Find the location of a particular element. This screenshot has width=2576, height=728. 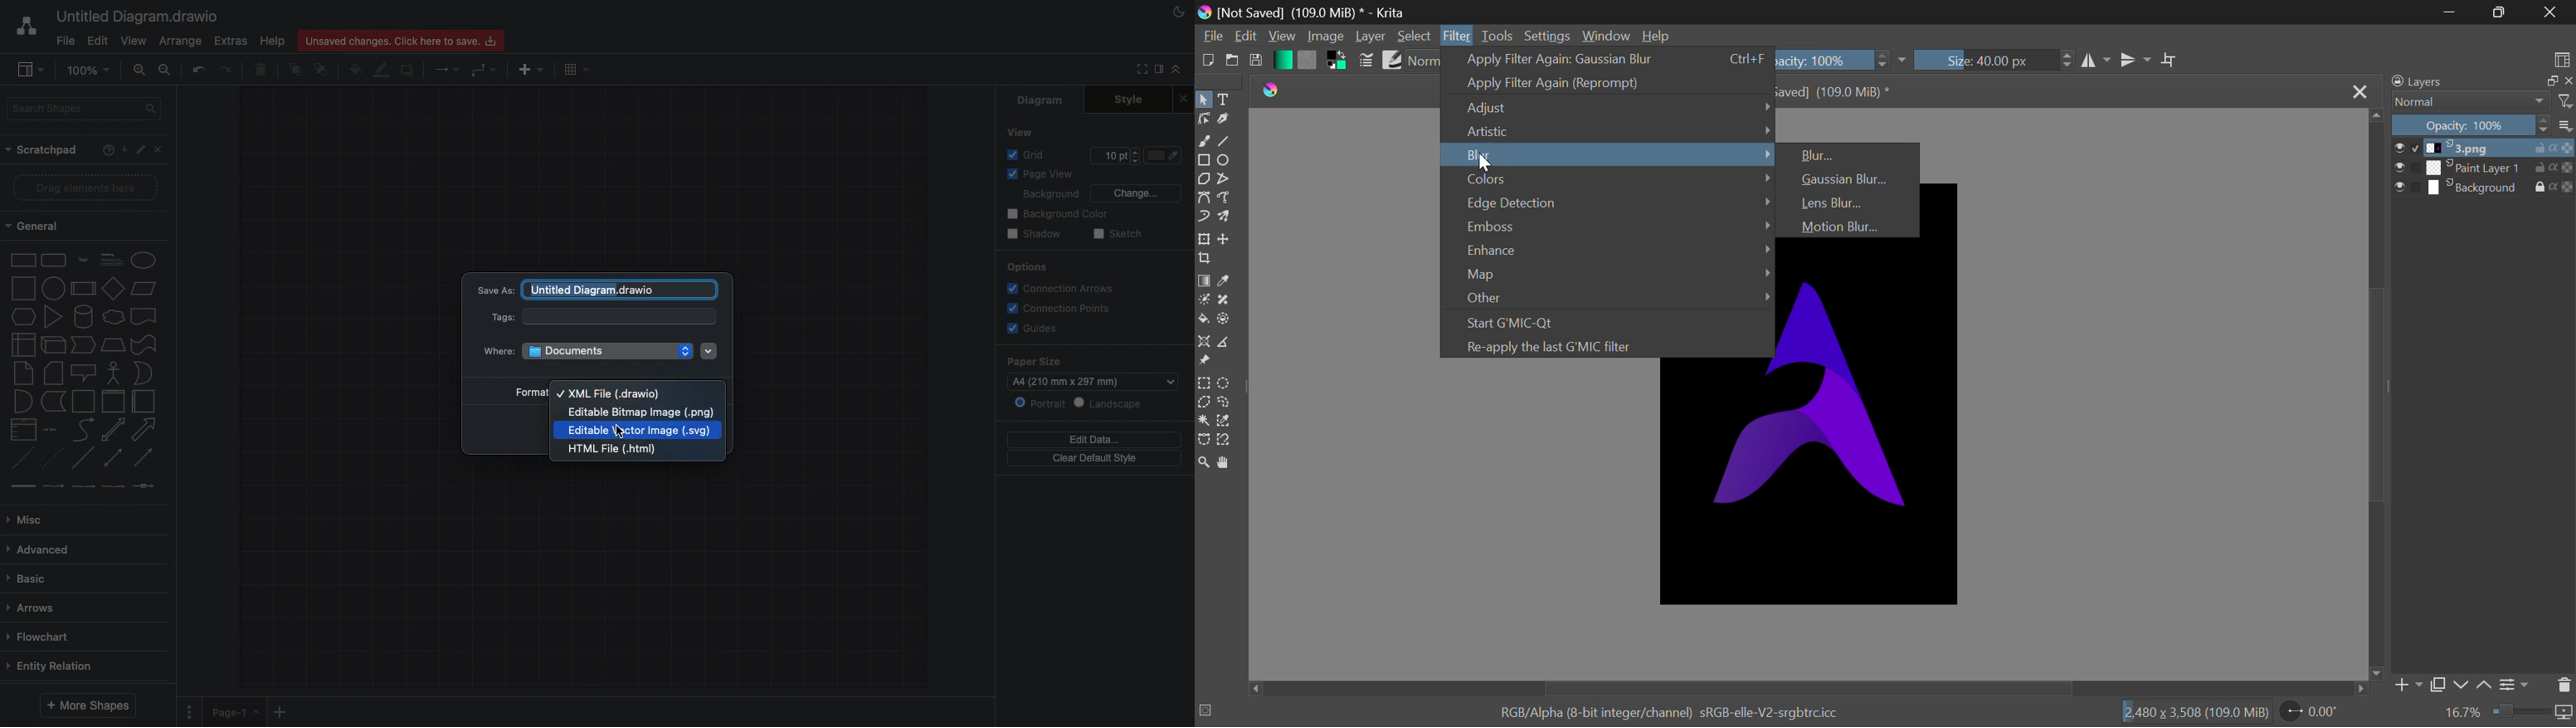

Opacity 100% is located at coordinates (2485, 126).